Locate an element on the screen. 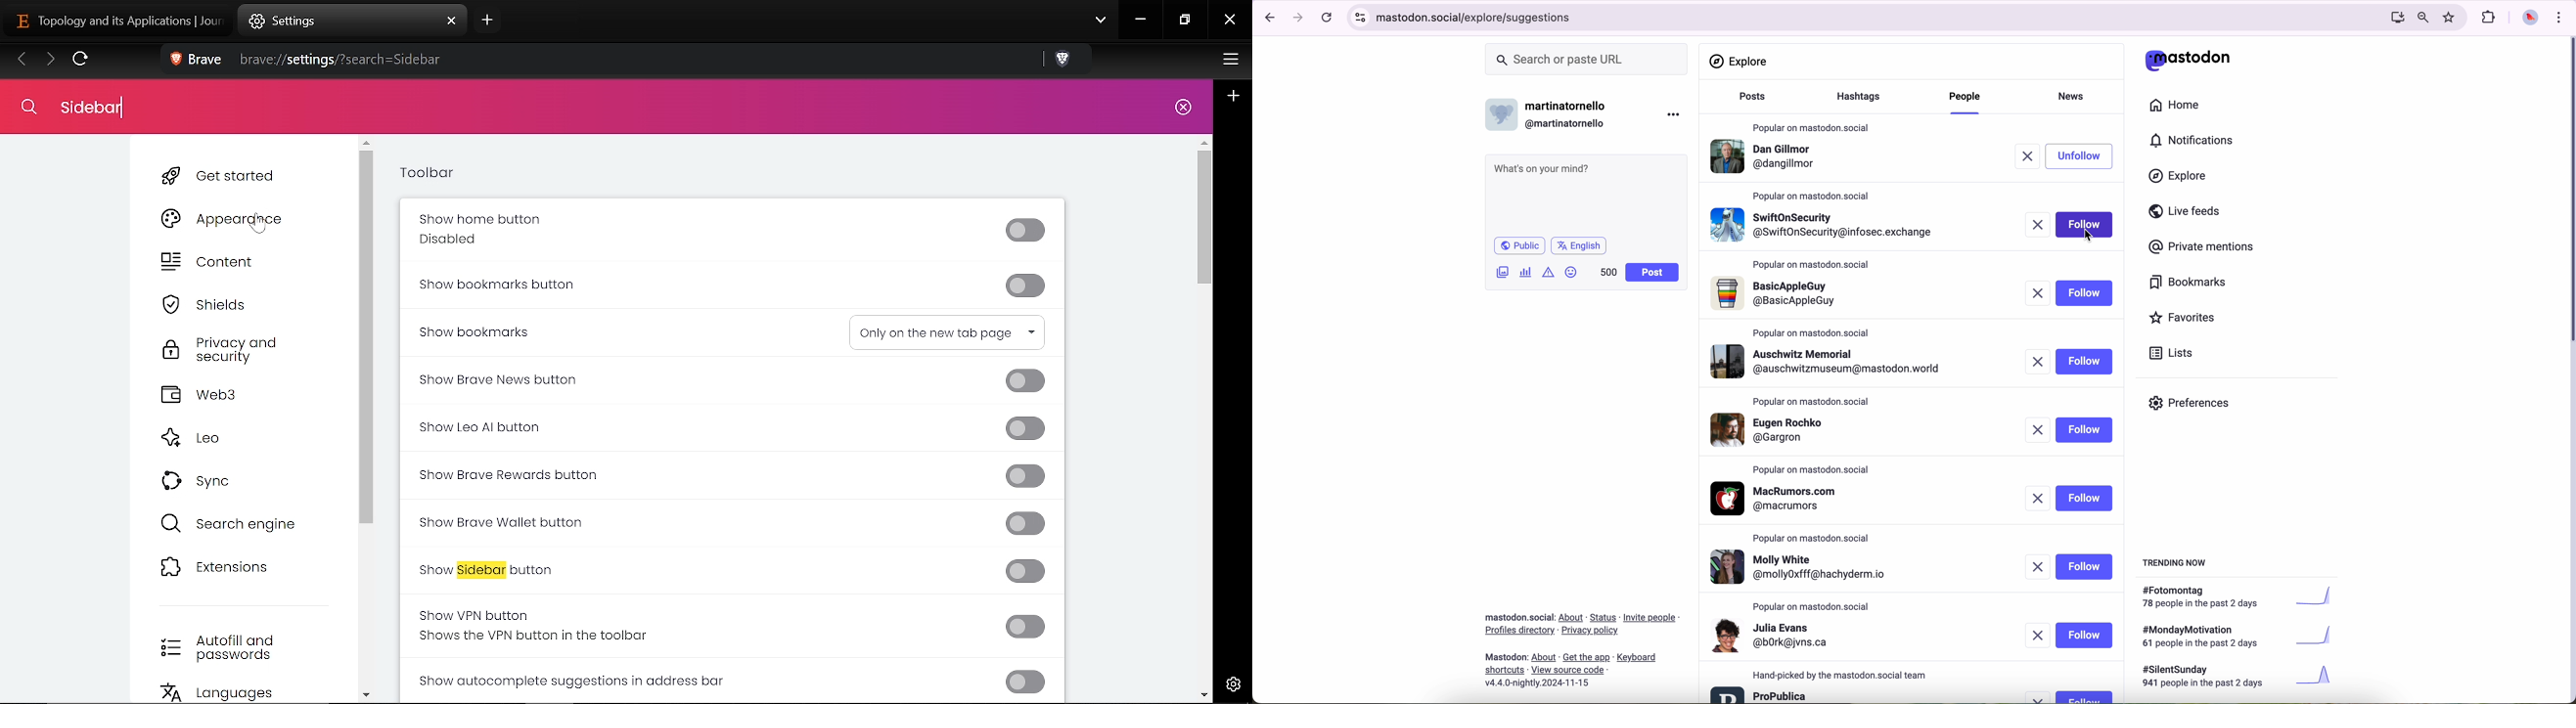  trending now is located at coordinates (2175, 562).